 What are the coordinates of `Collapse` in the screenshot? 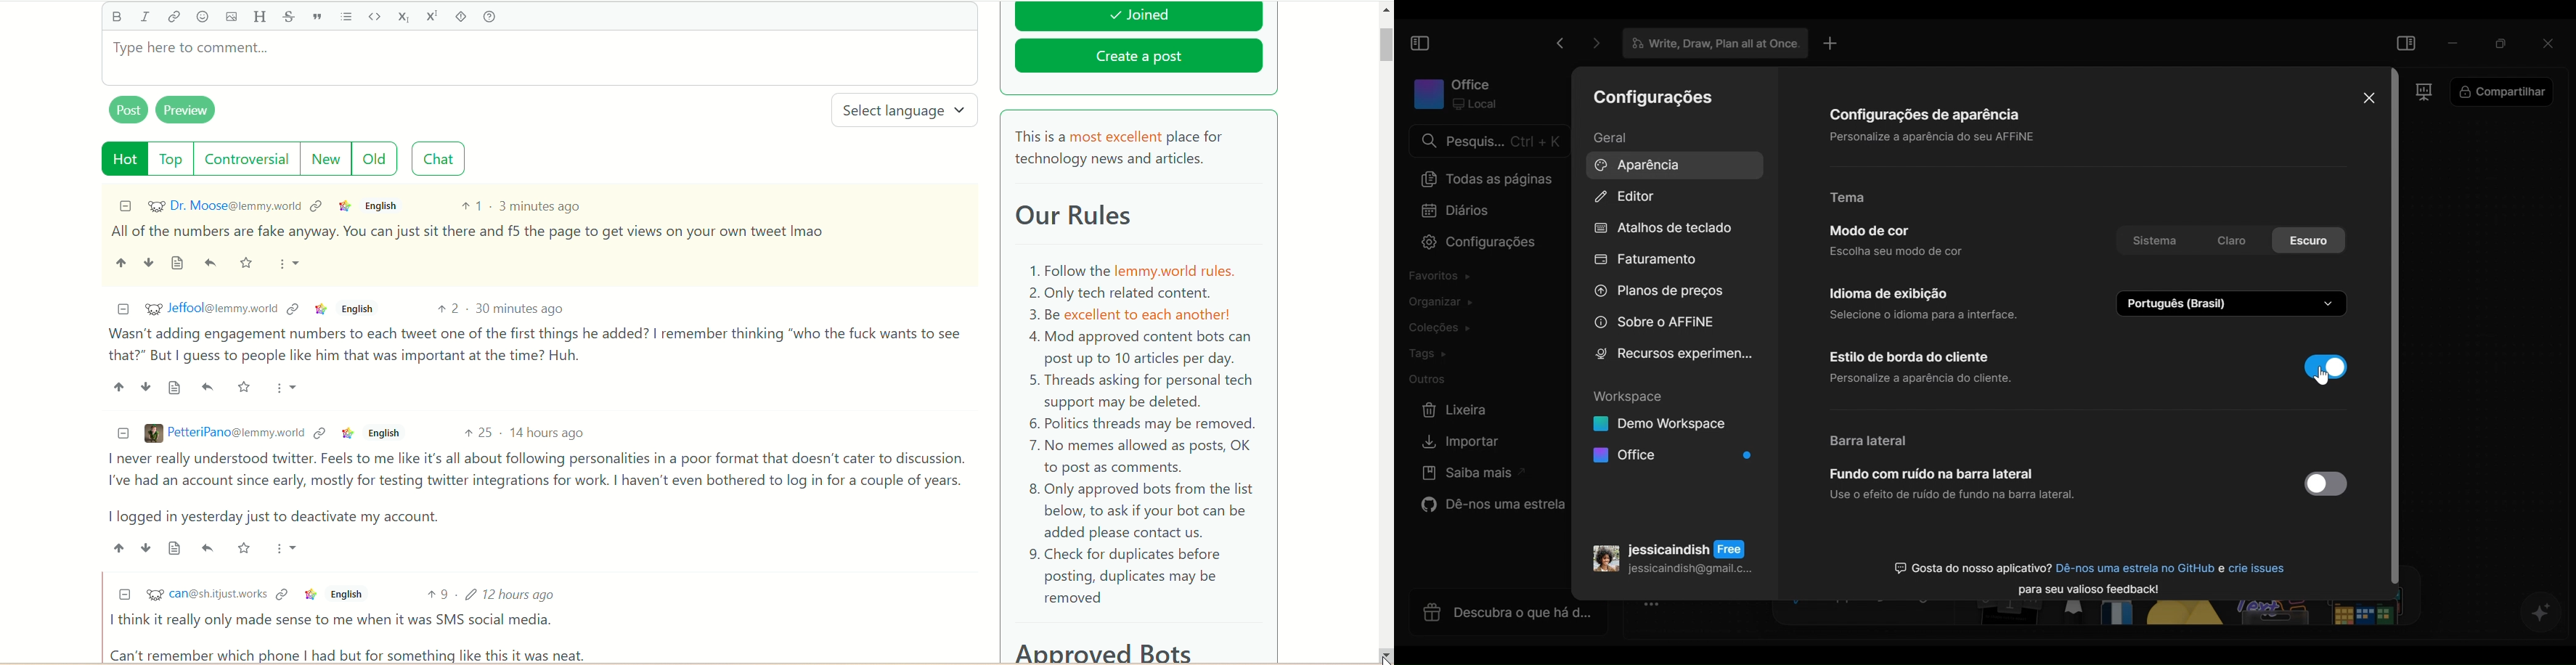 It's located at (126, 205).